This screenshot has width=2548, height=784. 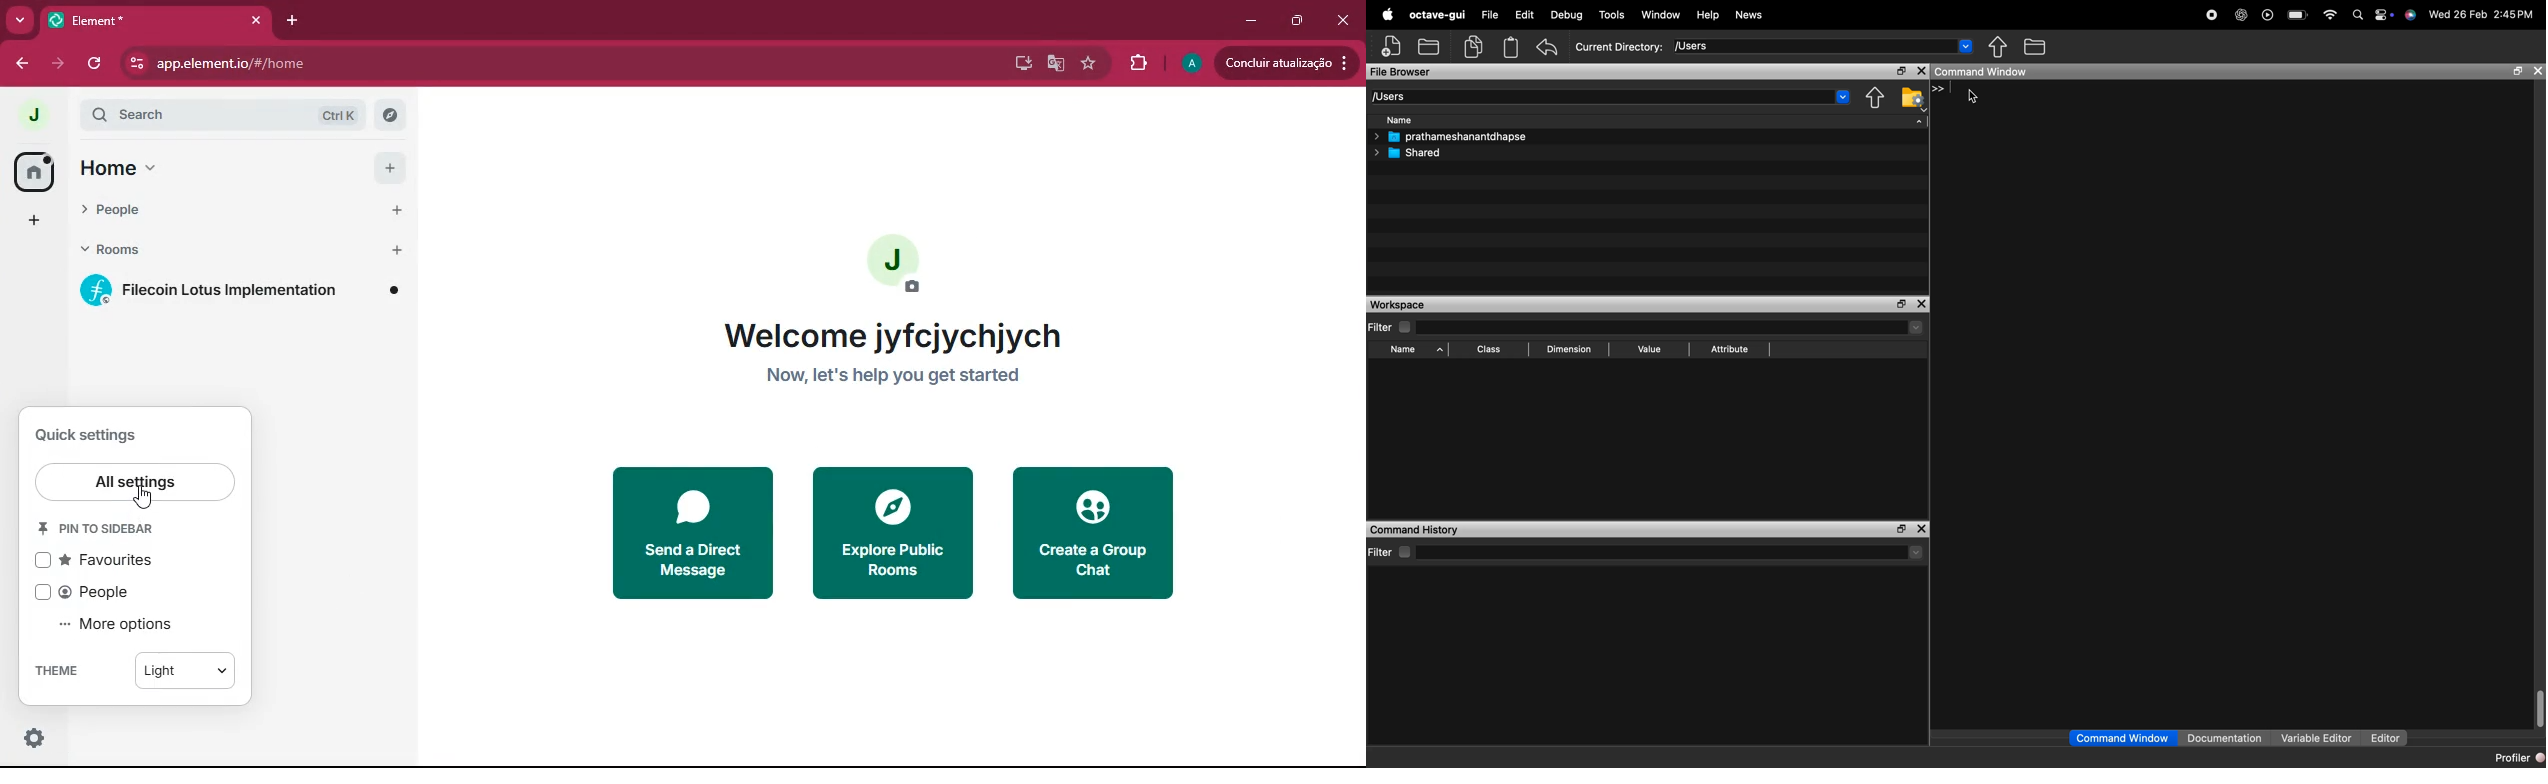 What do you see at coordinates (1091, 63) in the screenshot?
I see `favourite` at bounding box center [1091, 63].